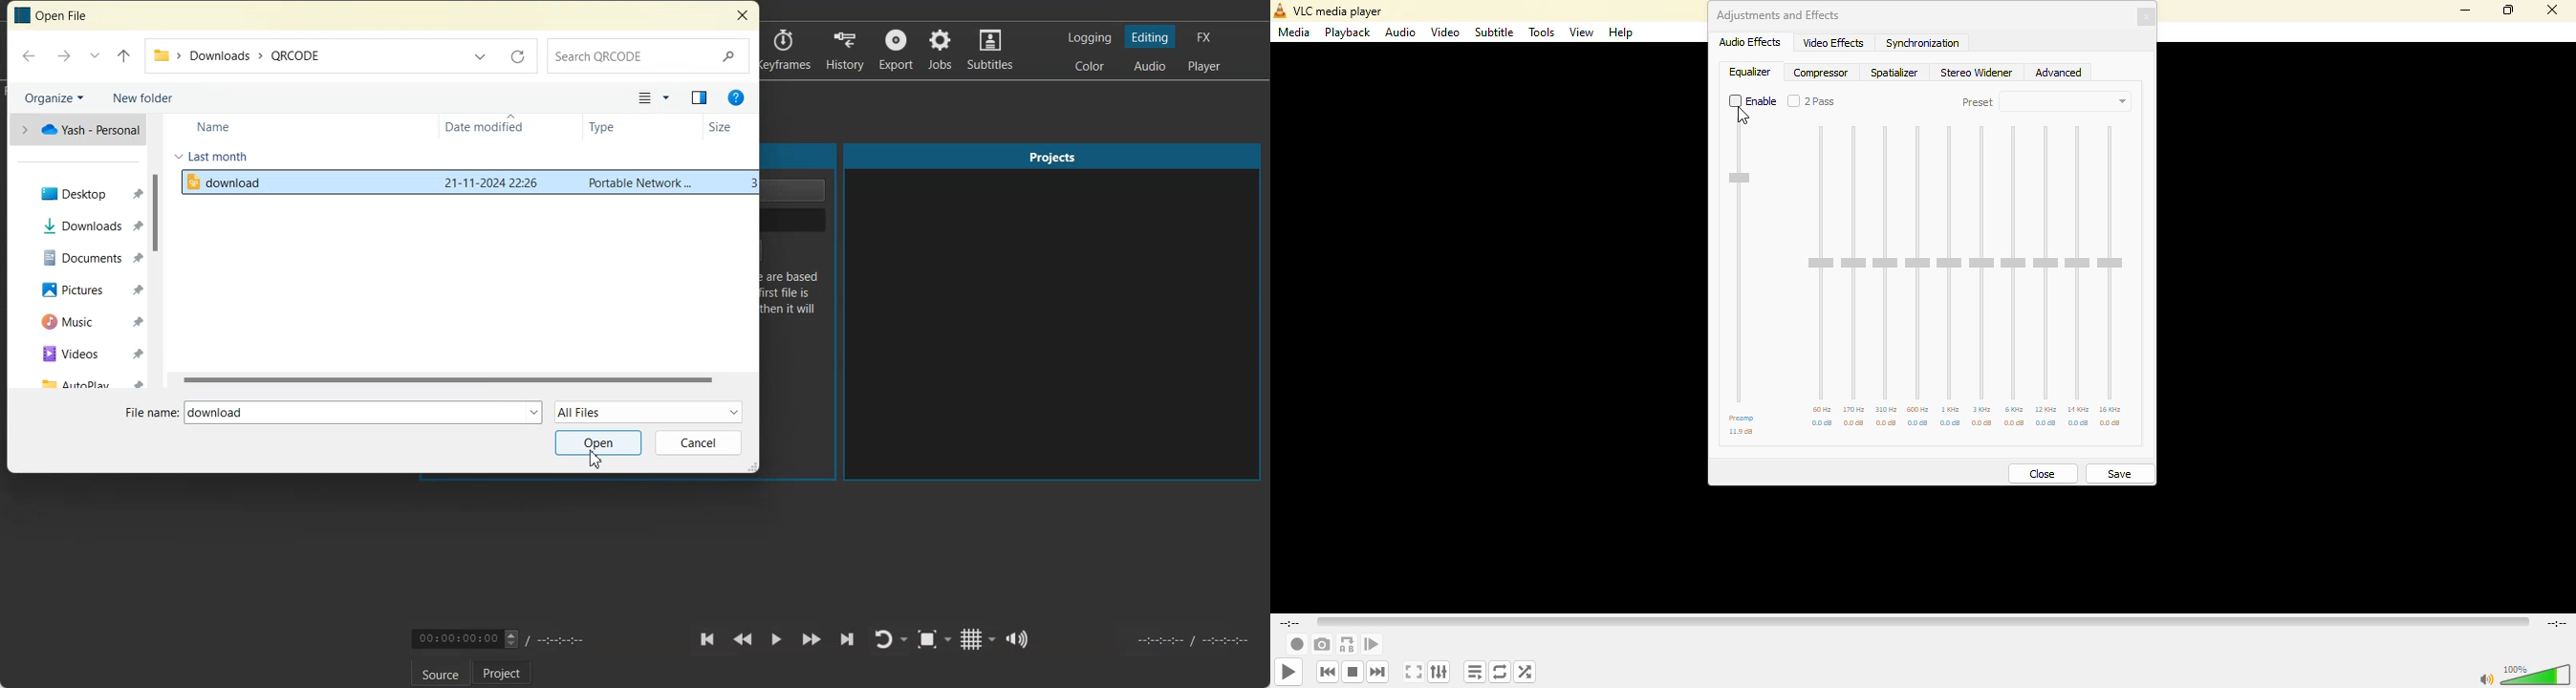 The width and height of the screenshot is (2576, 700). I want to click on db, so click(2017, 423).